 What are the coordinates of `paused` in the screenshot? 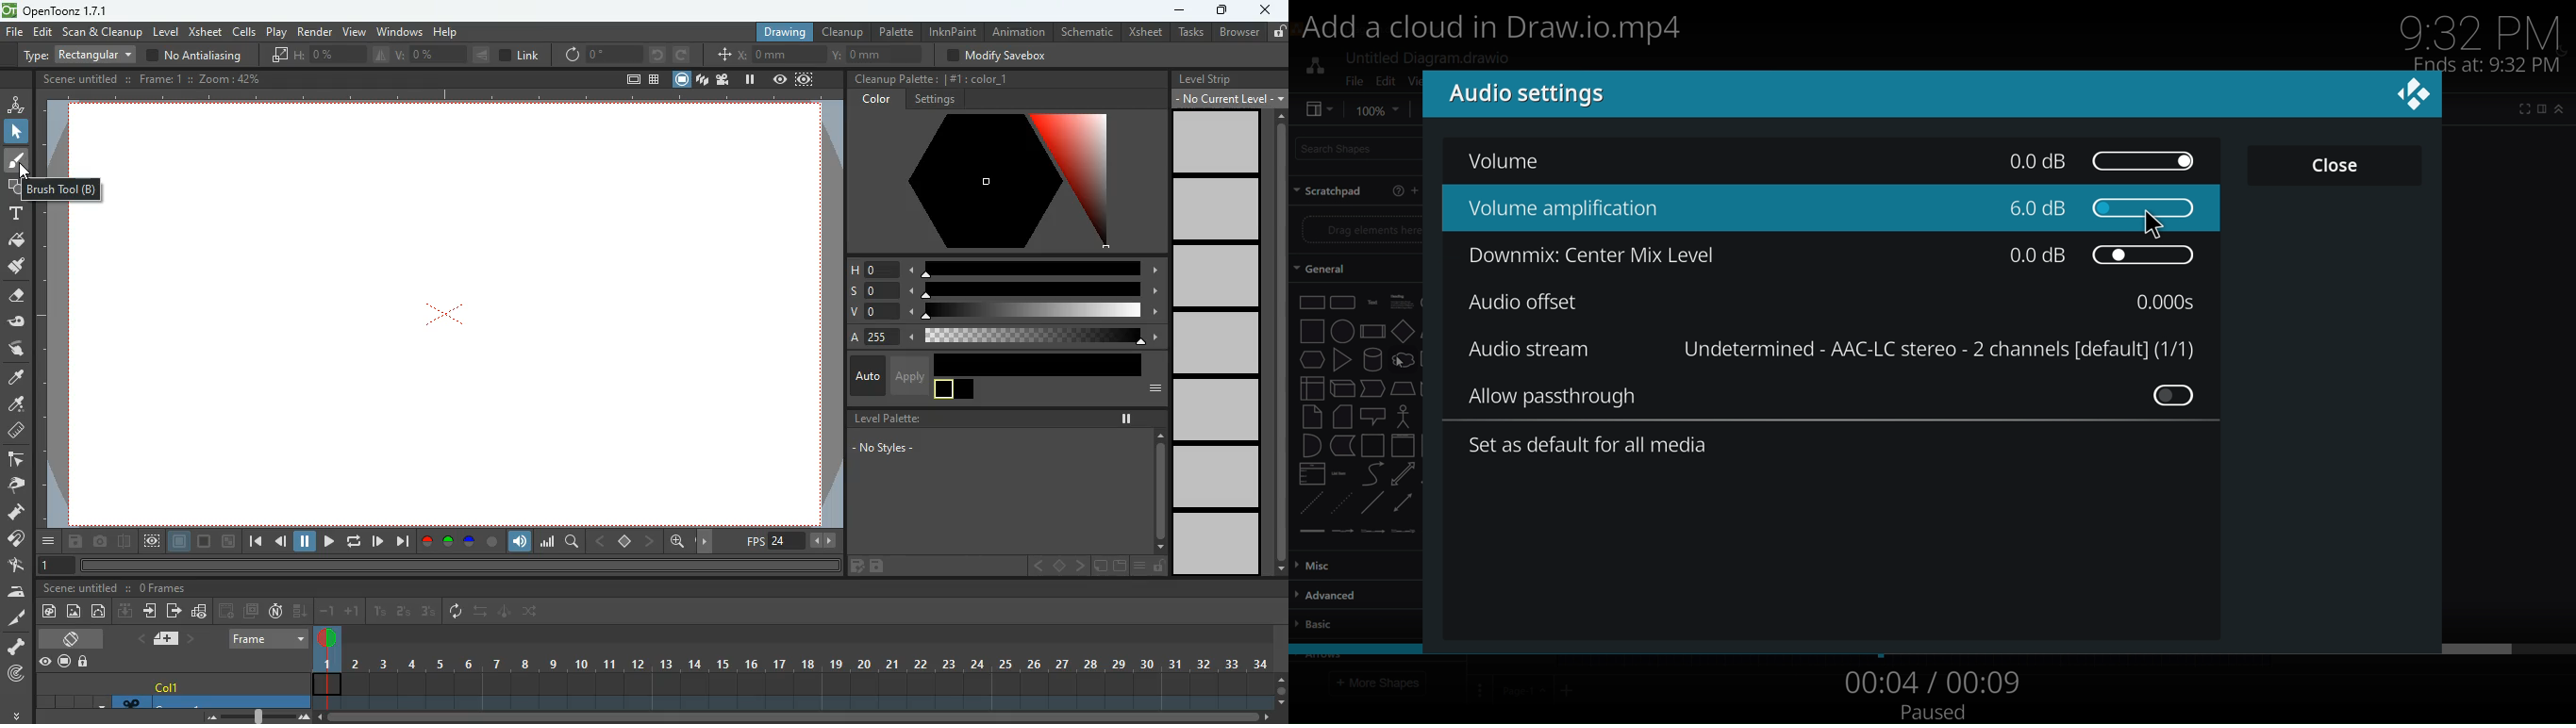 It's located at (1935, 713).